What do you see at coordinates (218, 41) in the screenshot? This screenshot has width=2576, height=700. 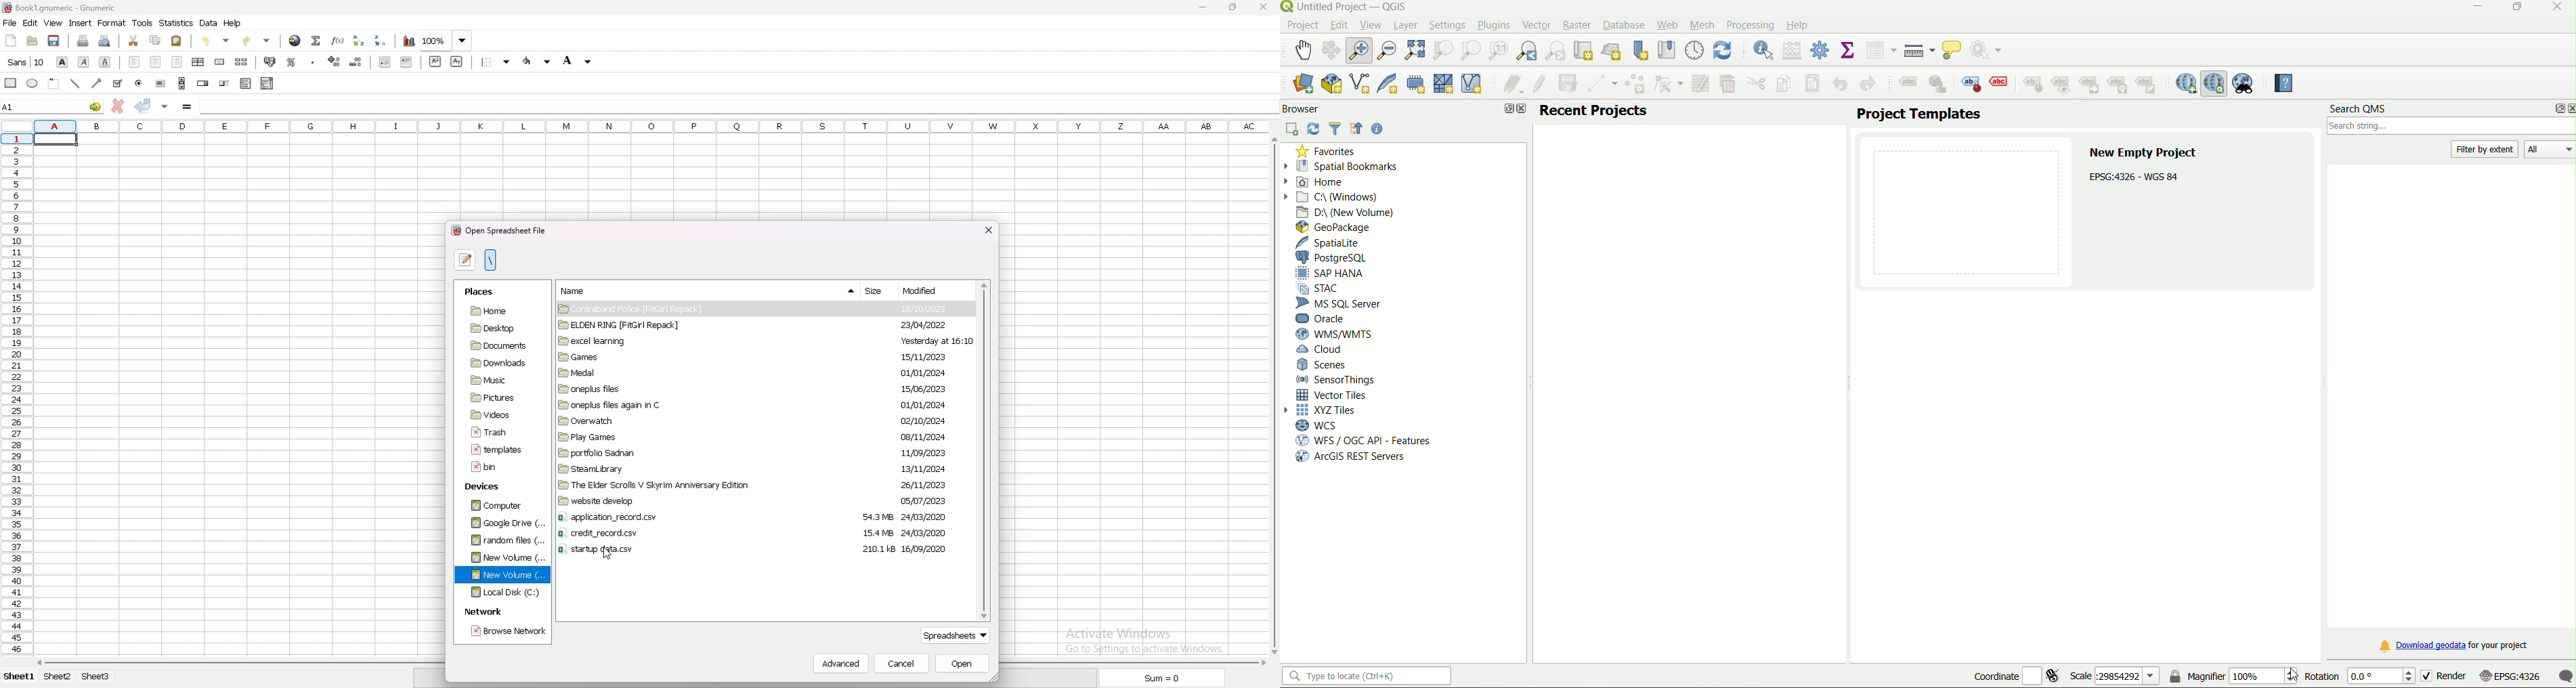 I see `undo` at bounding box center [218, 41].